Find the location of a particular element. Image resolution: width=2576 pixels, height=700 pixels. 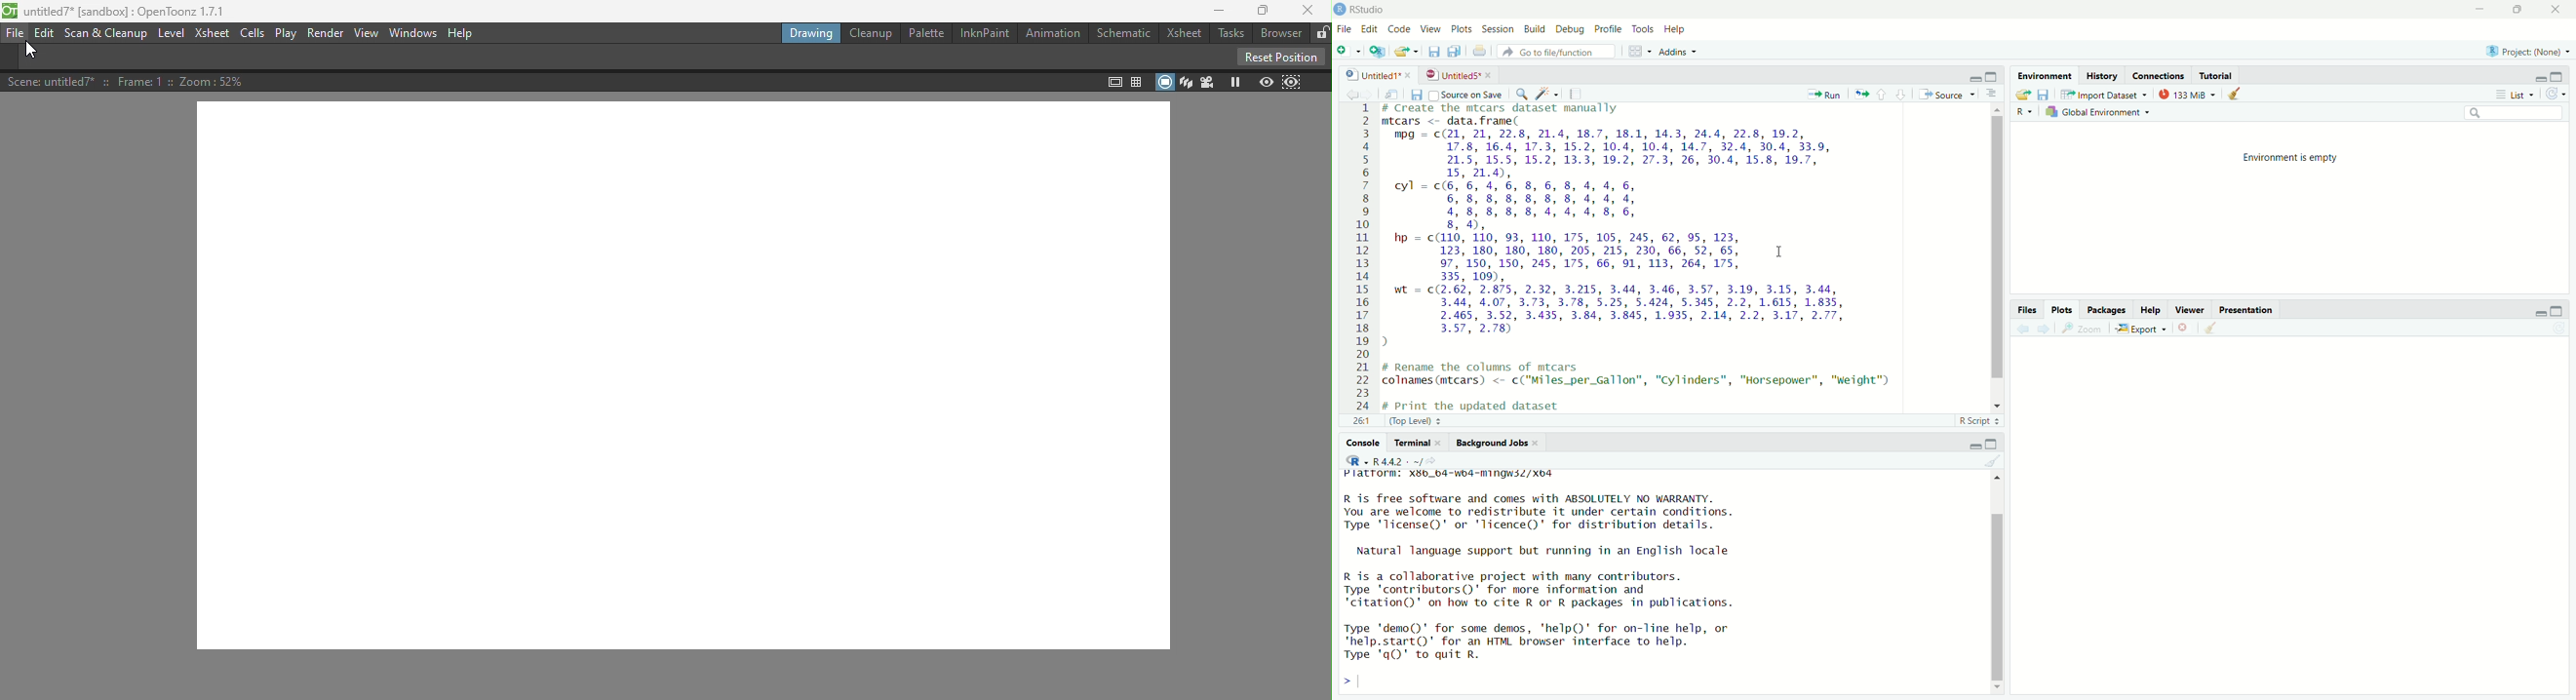

back is located at coordinates (1346, 93).